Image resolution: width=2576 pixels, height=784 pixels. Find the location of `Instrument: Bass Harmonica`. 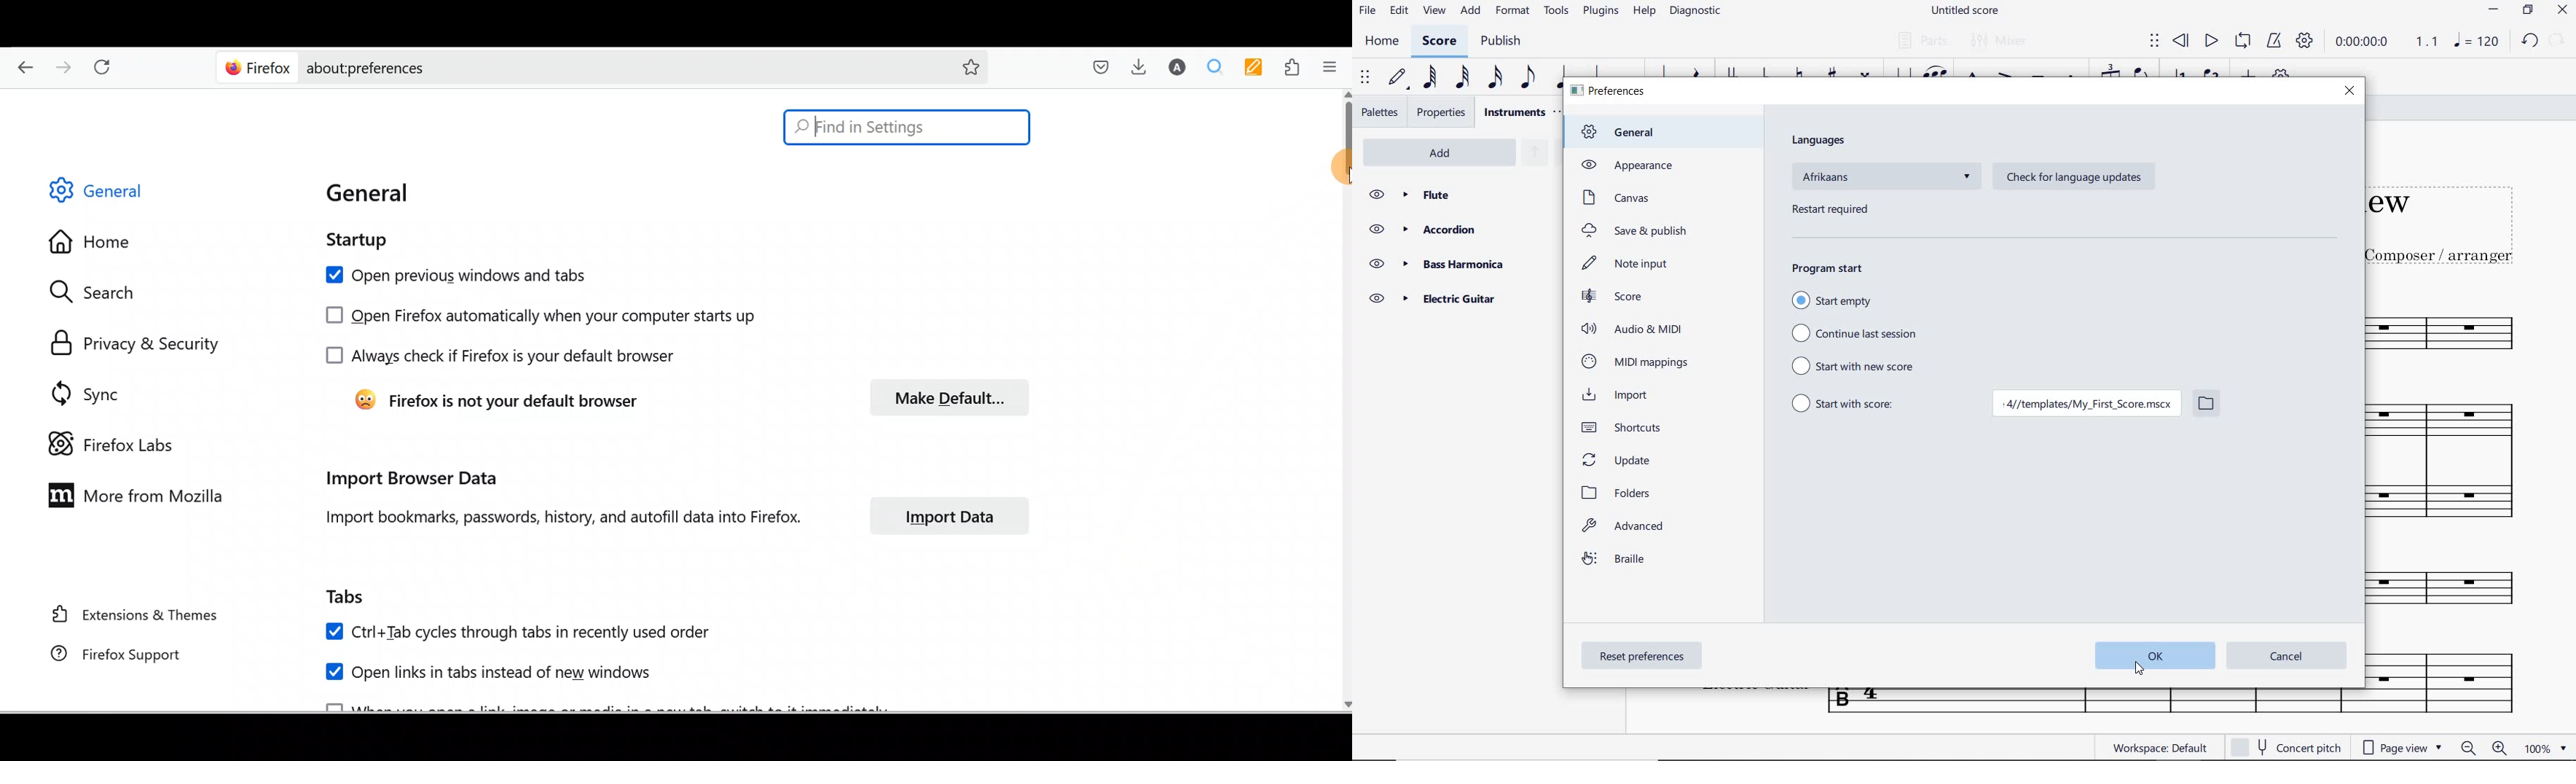

Instrument: Bass Harmonica is located at coordinates (2462, 592).